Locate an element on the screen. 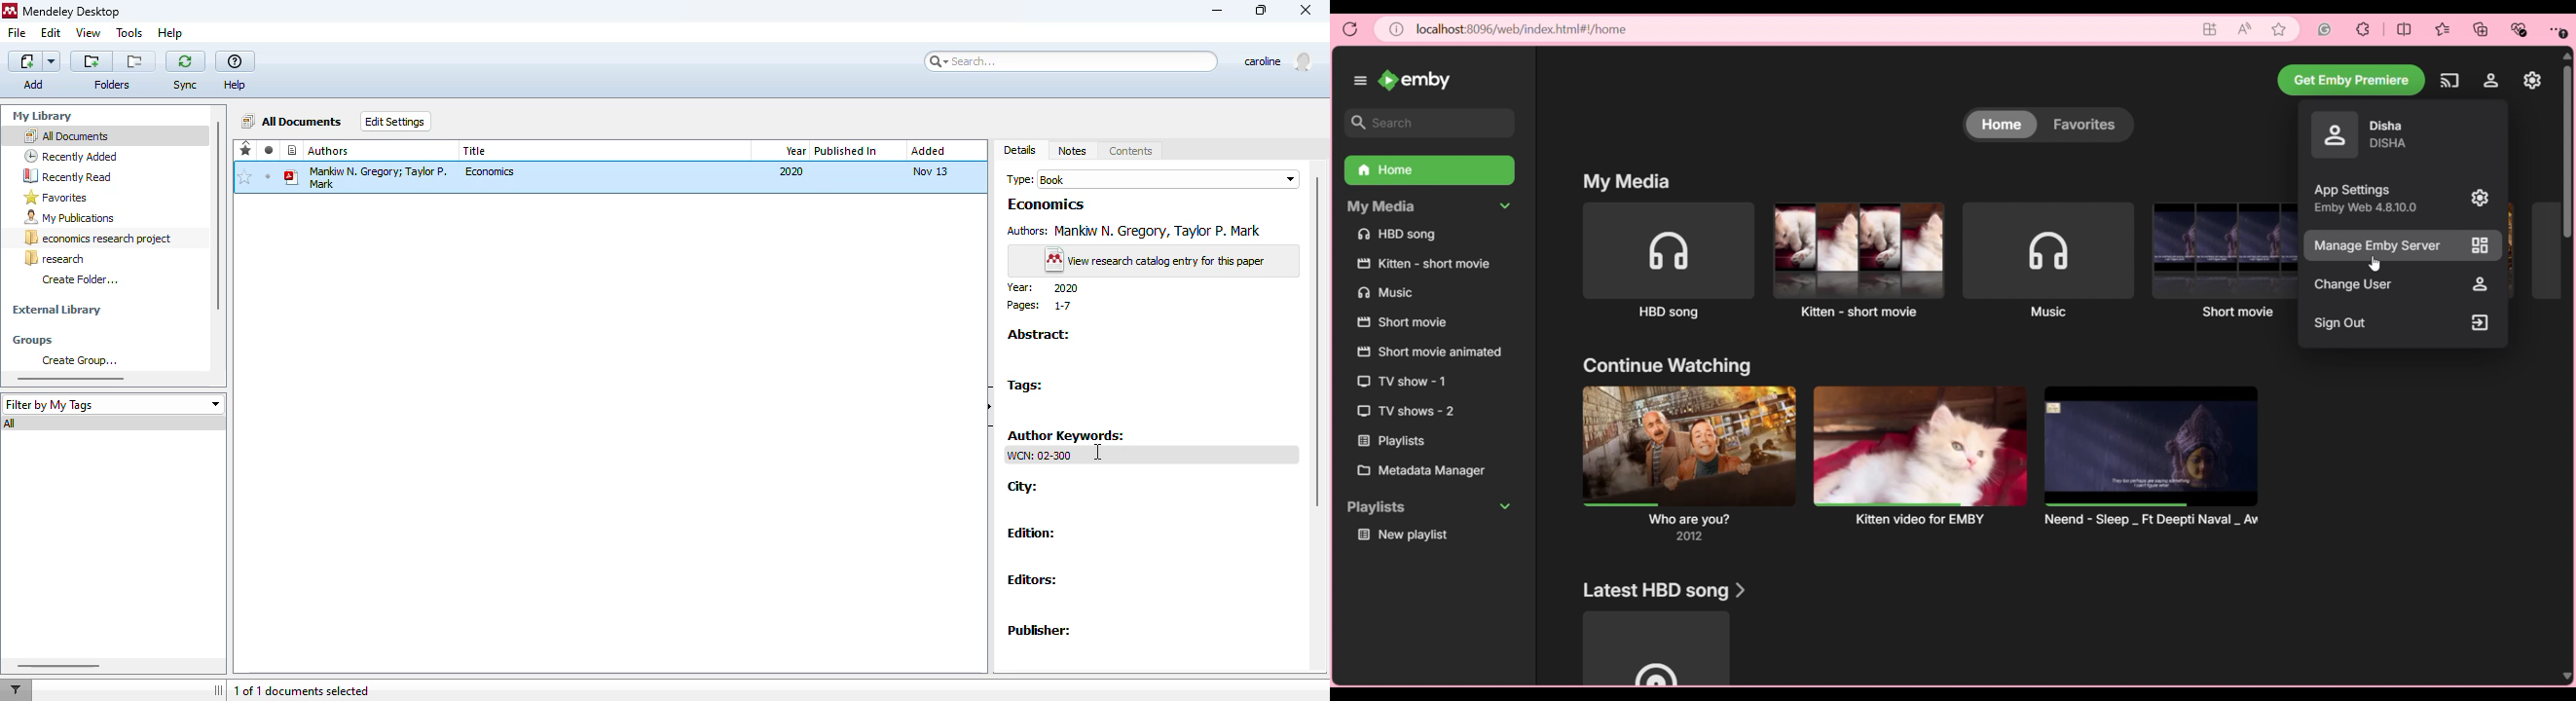 The width and height of the screenshot is (2576, 728). pages: 1-7 is located at coordinates (1037, 306).